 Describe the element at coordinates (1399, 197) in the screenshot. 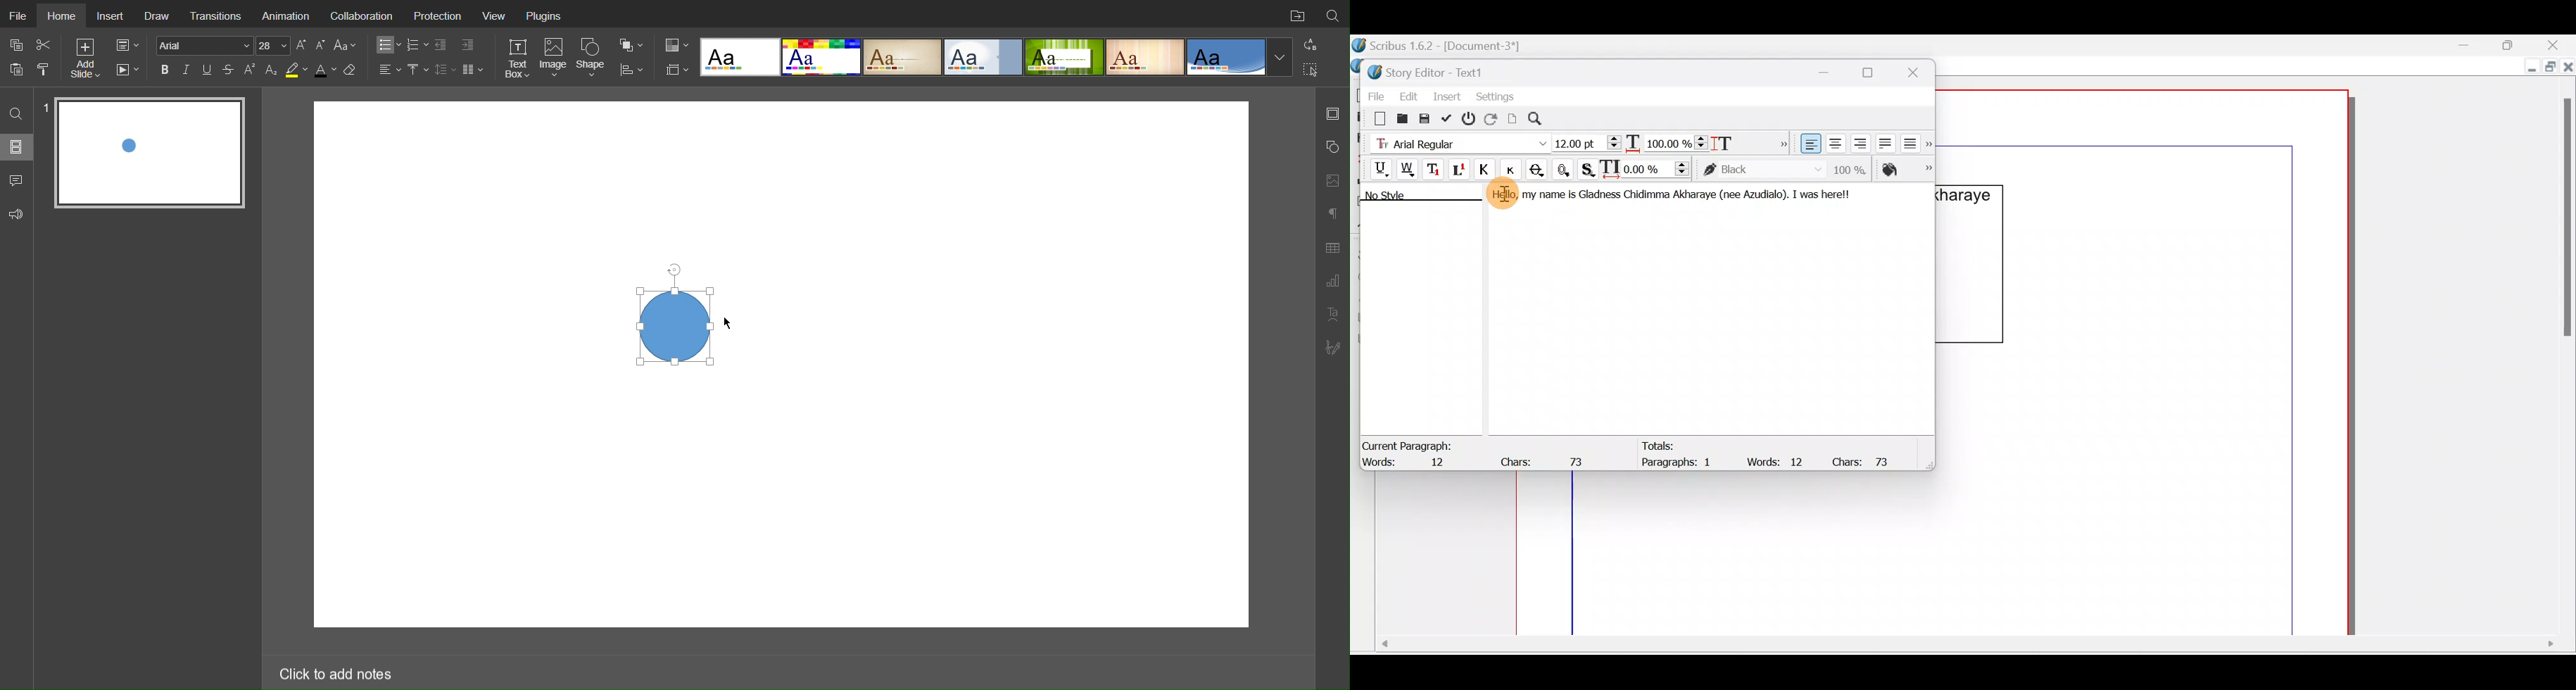

I see `No style` at that location.